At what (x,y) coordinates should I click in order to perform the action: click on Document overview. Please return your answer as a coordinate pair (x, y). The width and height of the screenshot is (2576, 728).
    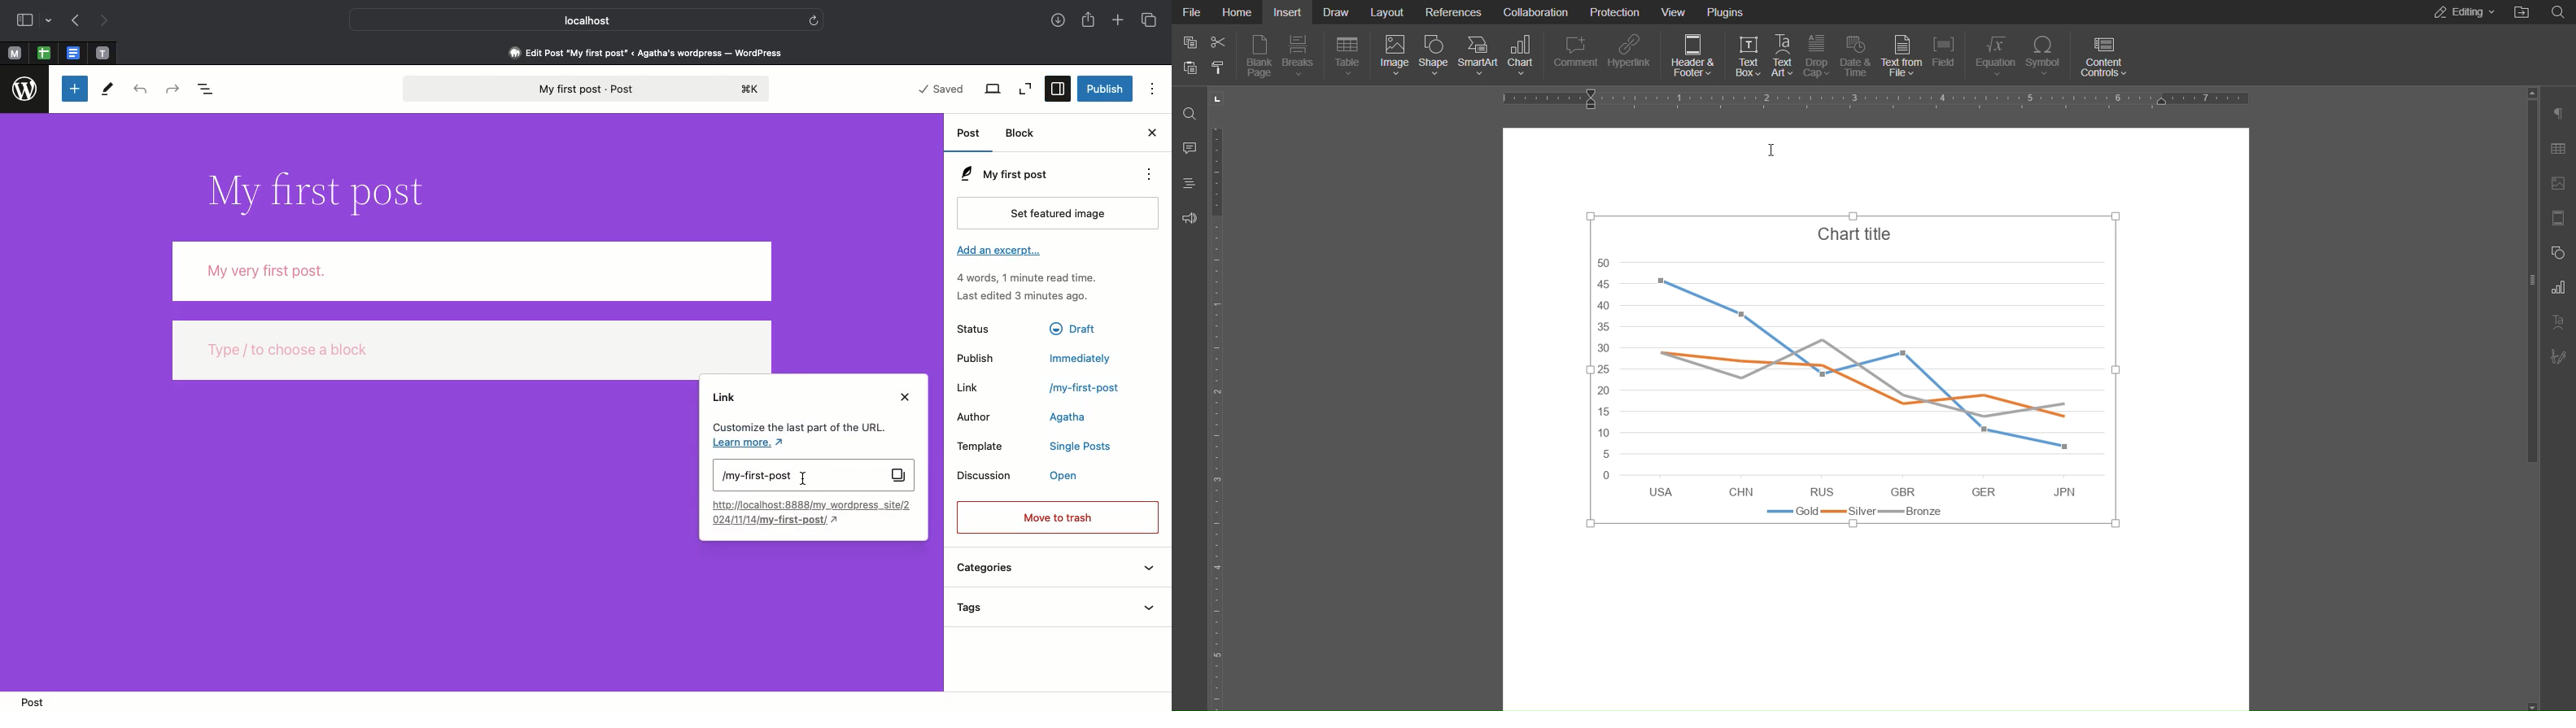
    Looking at the image, I should click on (209, 87).